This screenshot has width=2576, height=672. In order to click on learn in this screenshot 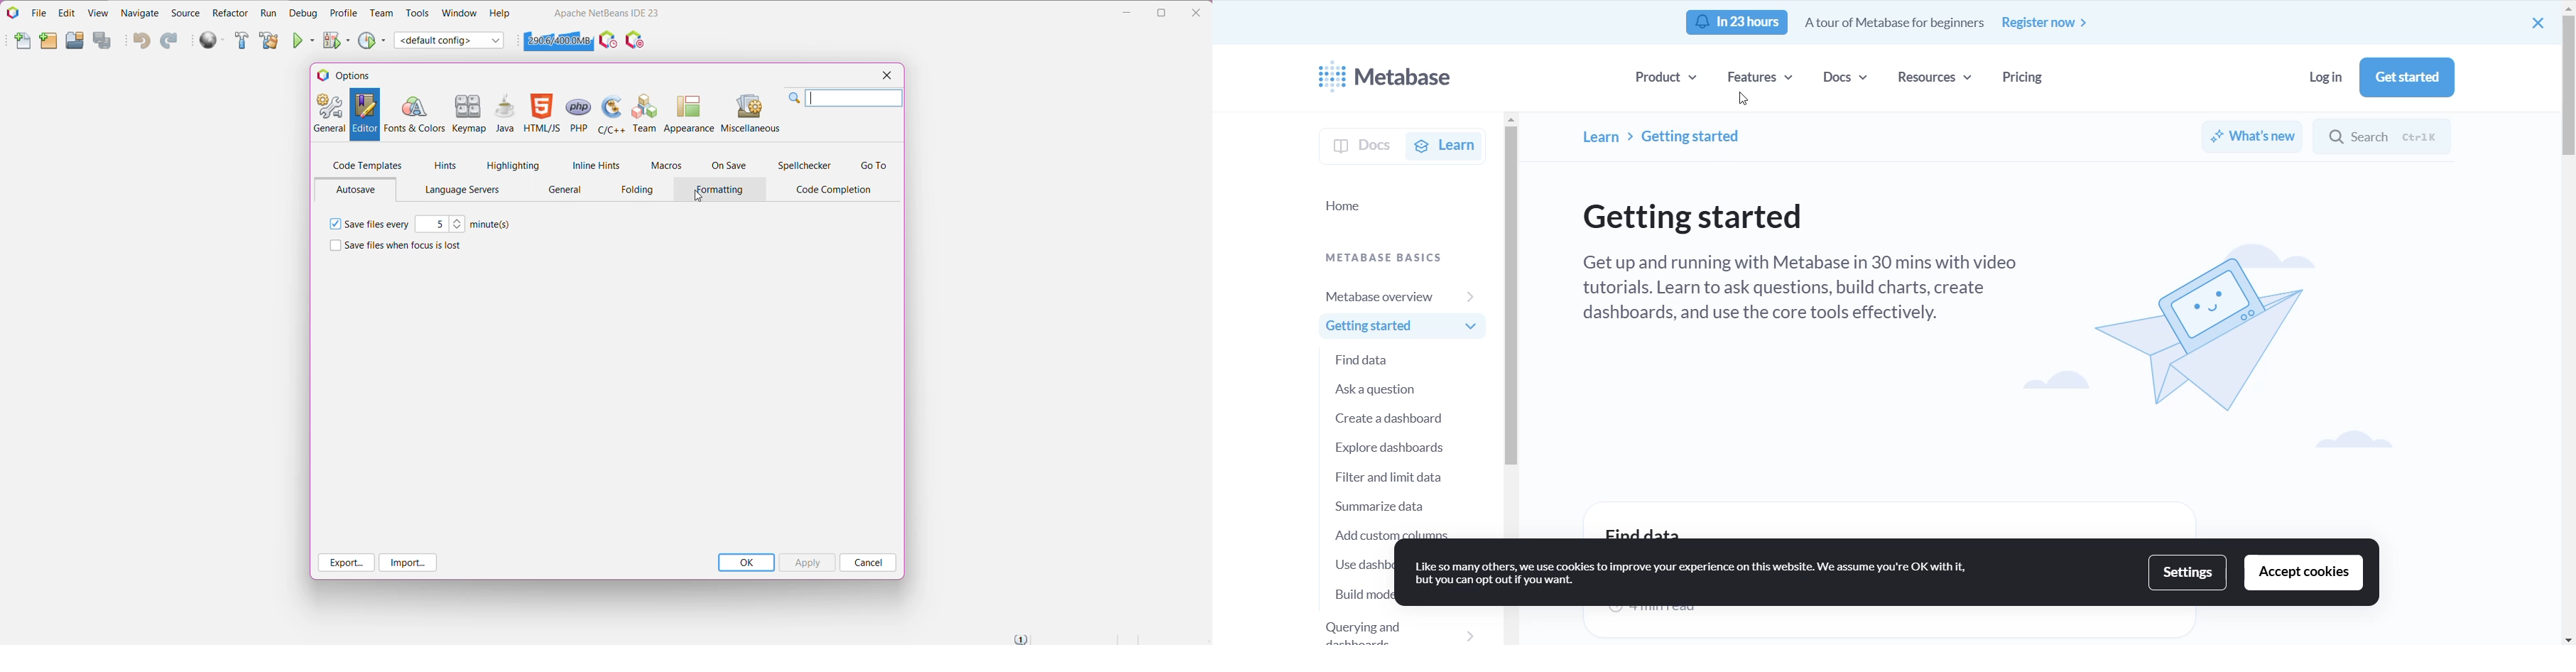, I will do `click(1445, 145)`.